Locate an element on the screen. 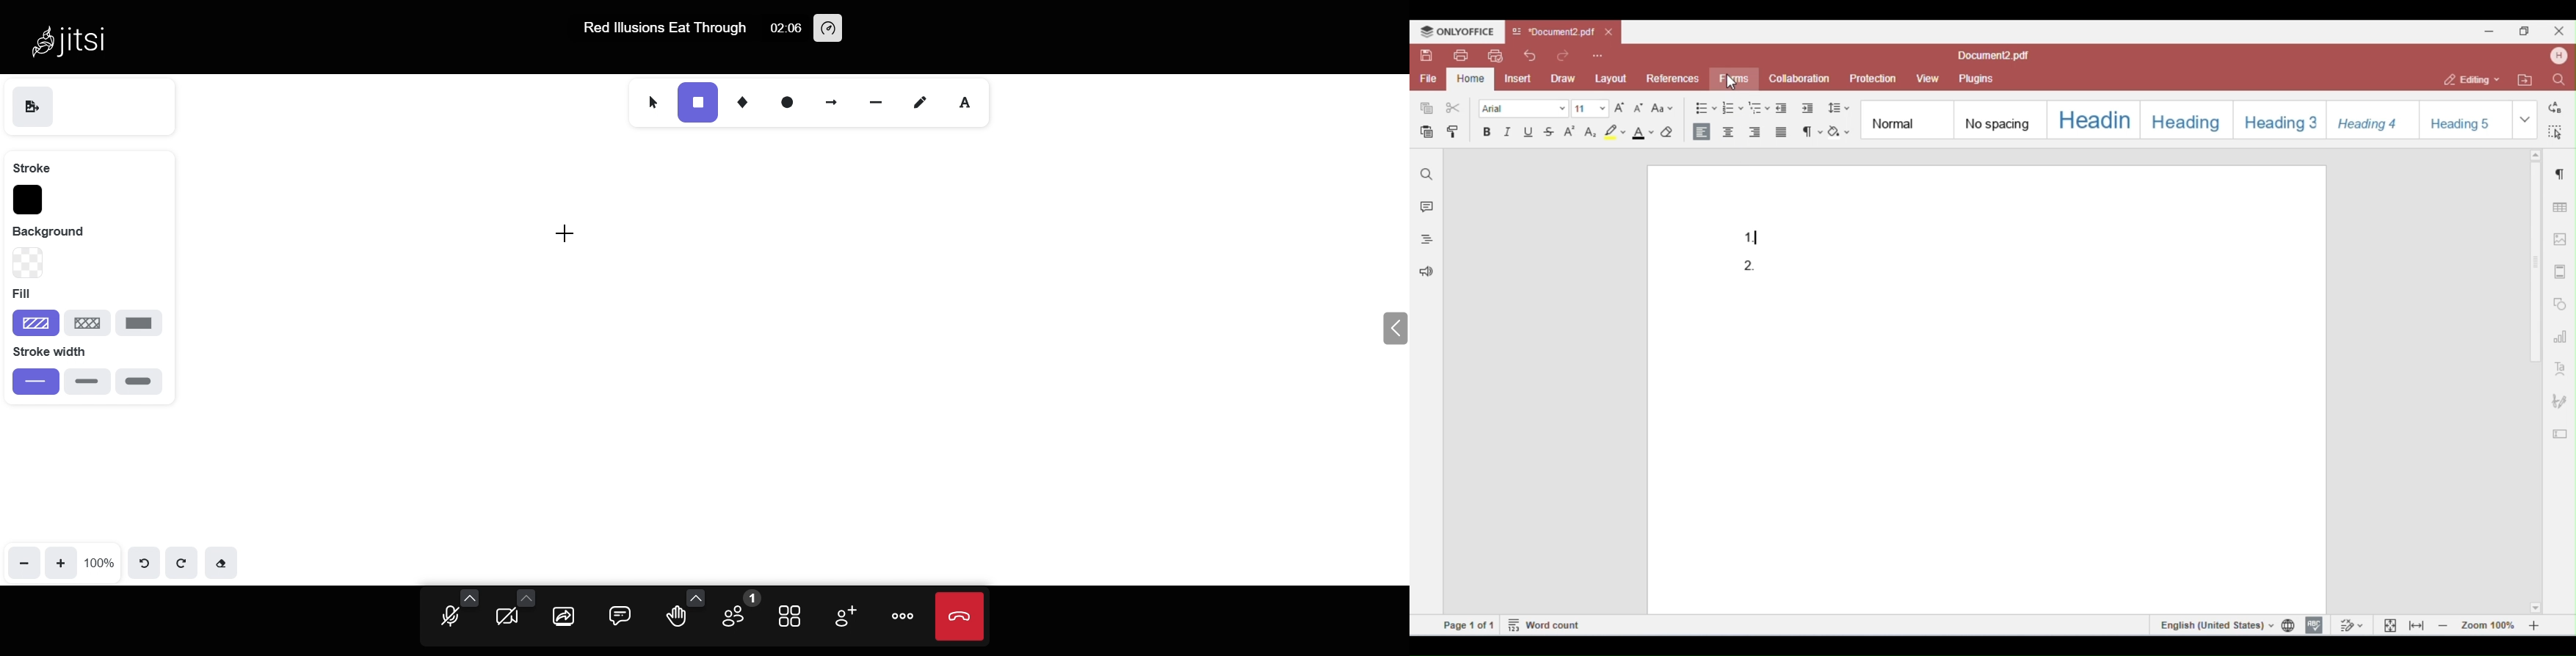 The image size is (2576, 672). more emoji is located at coordinates (697, 597).